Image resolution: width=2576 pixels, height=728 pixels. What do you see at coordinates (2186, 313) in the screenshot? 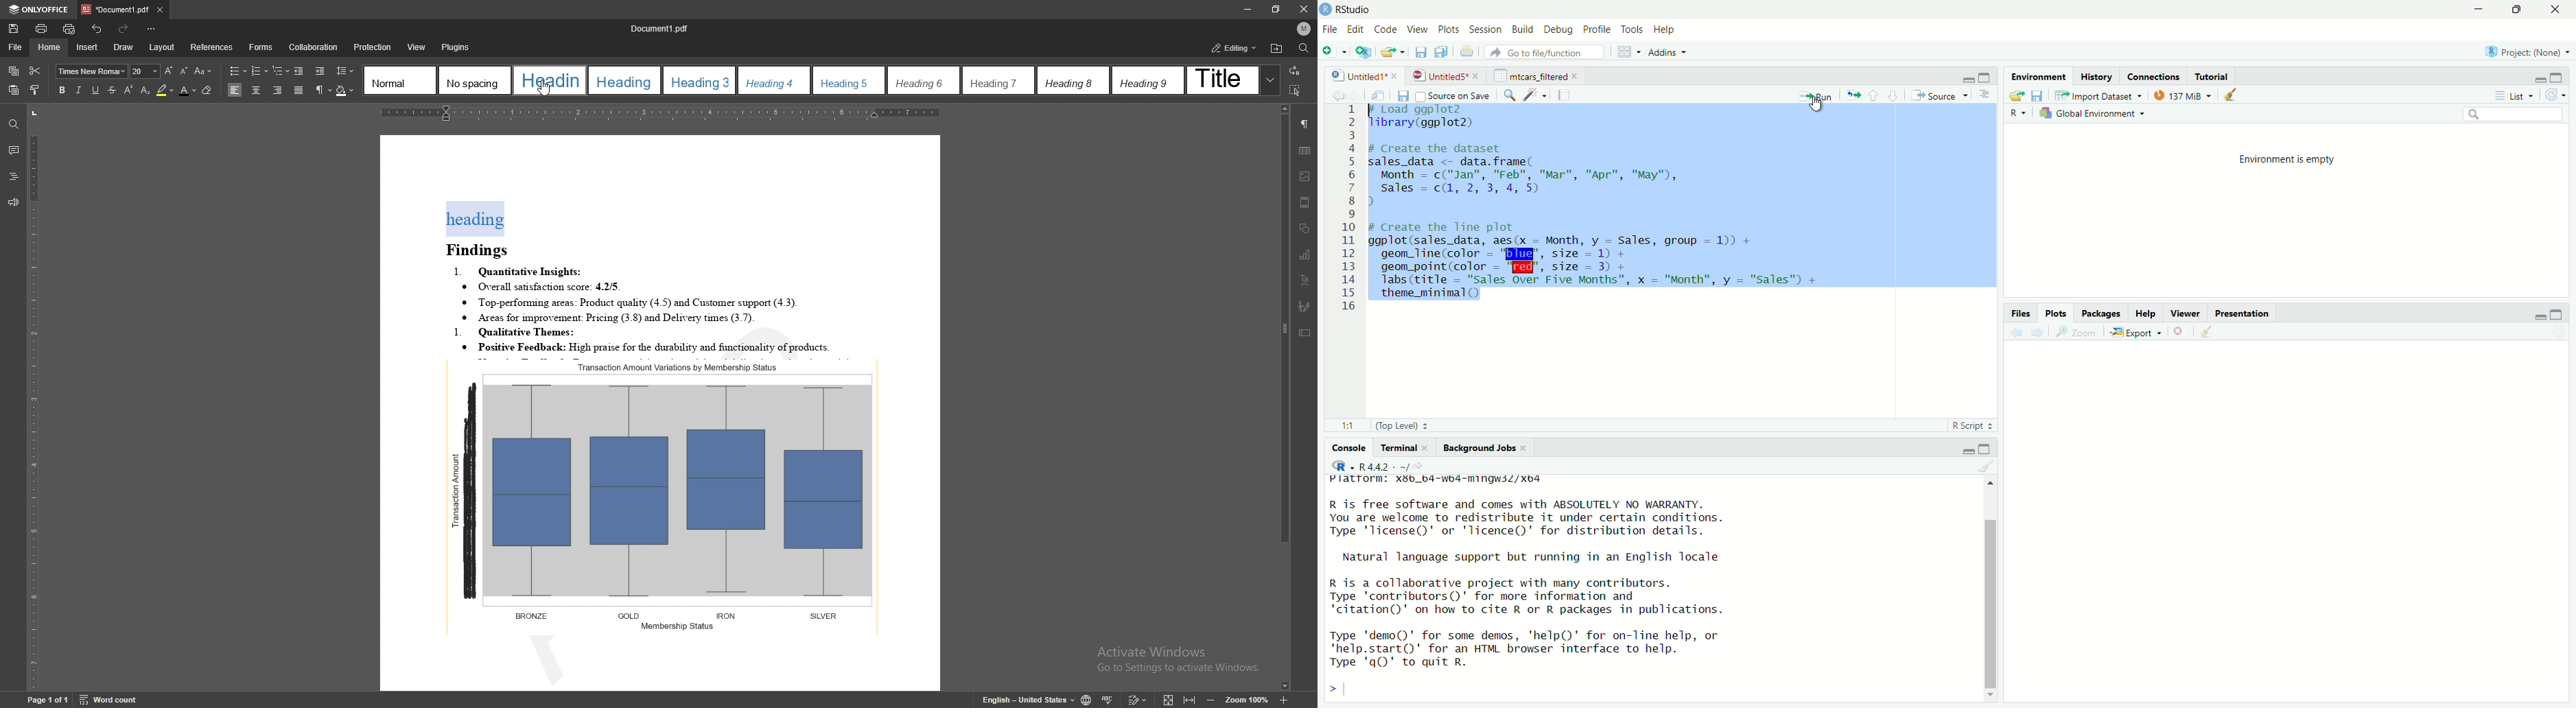
I see `viewer` at bounding box center [2186, 313].